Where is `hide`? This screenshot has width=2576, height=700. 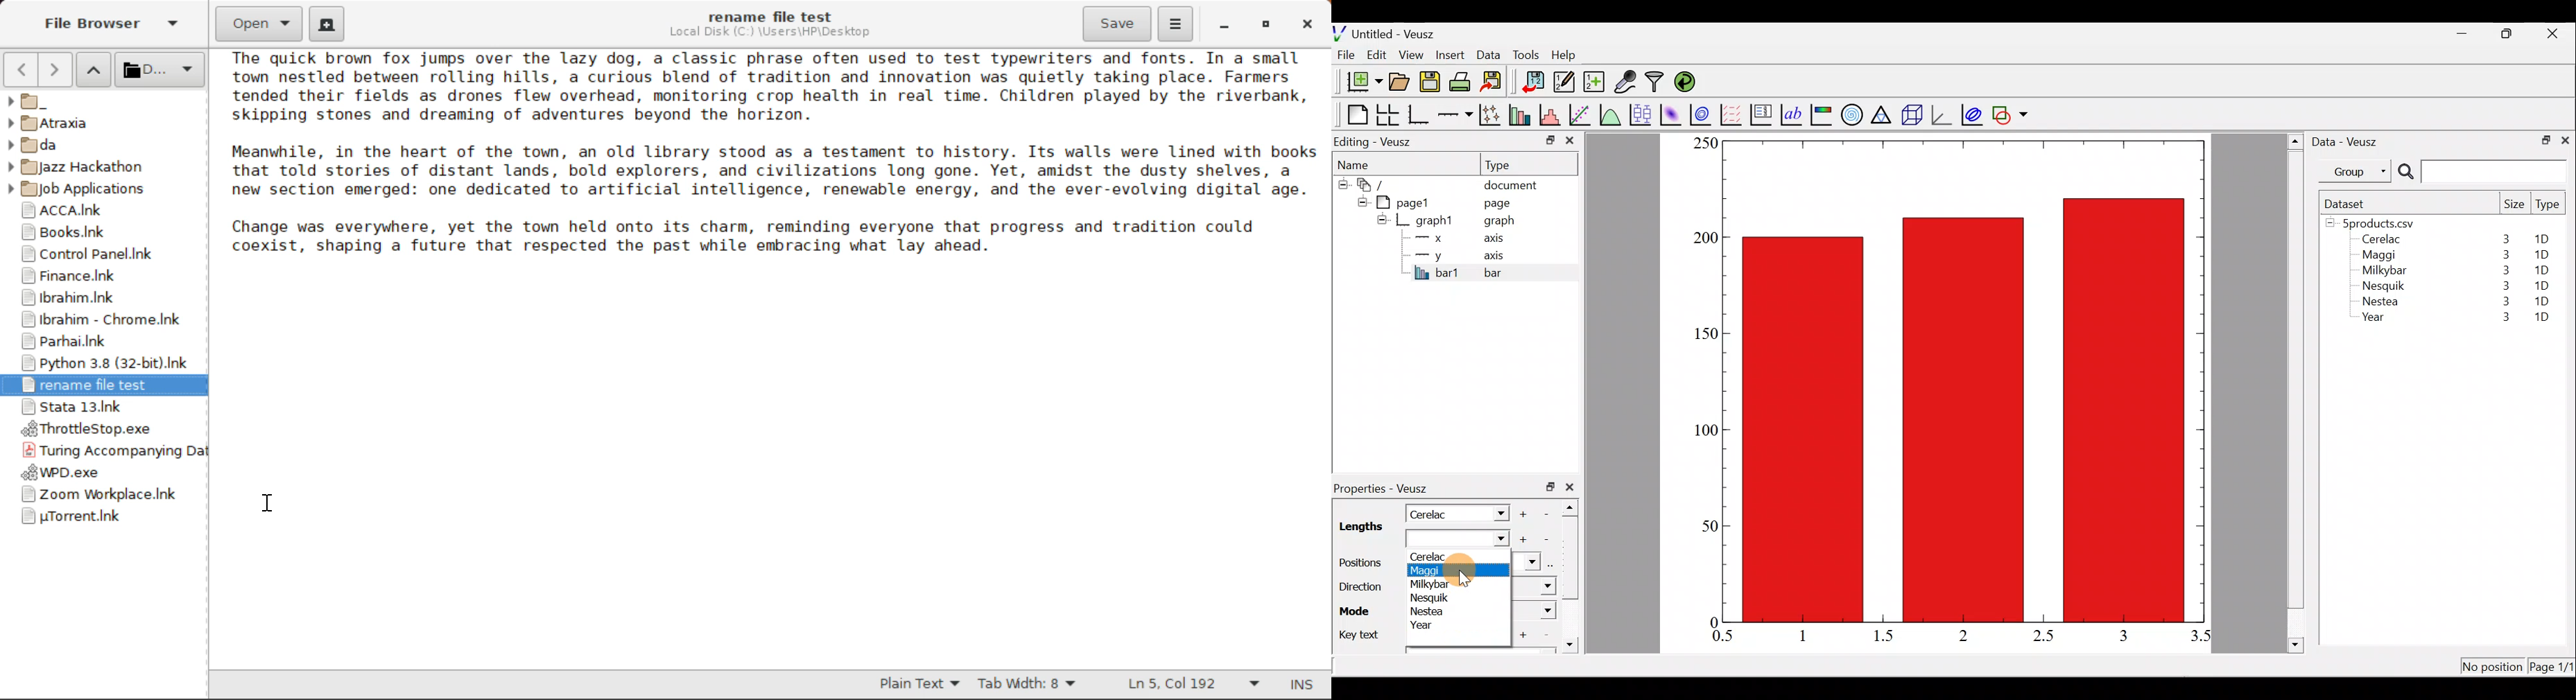
hide is located at coordinates (1382, 219).